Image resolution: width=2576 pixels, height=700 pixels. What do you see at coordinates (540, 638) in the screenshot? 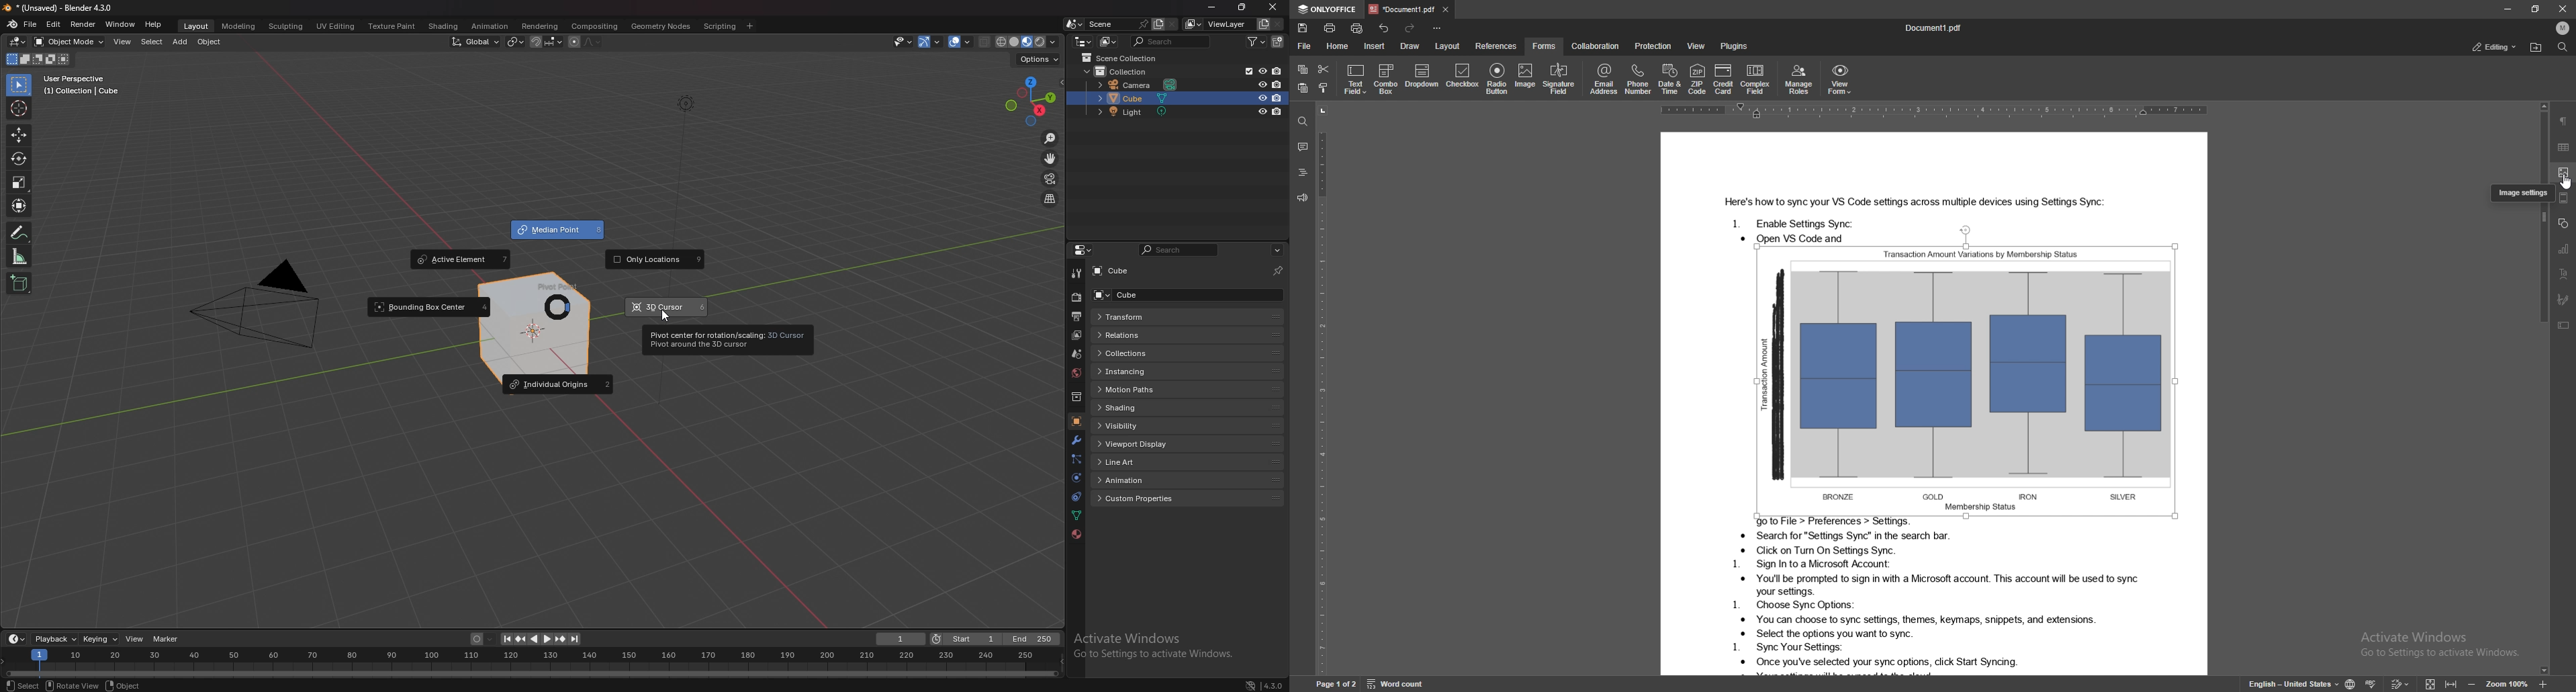
I see `play animation` at bounding box center [540, 638].